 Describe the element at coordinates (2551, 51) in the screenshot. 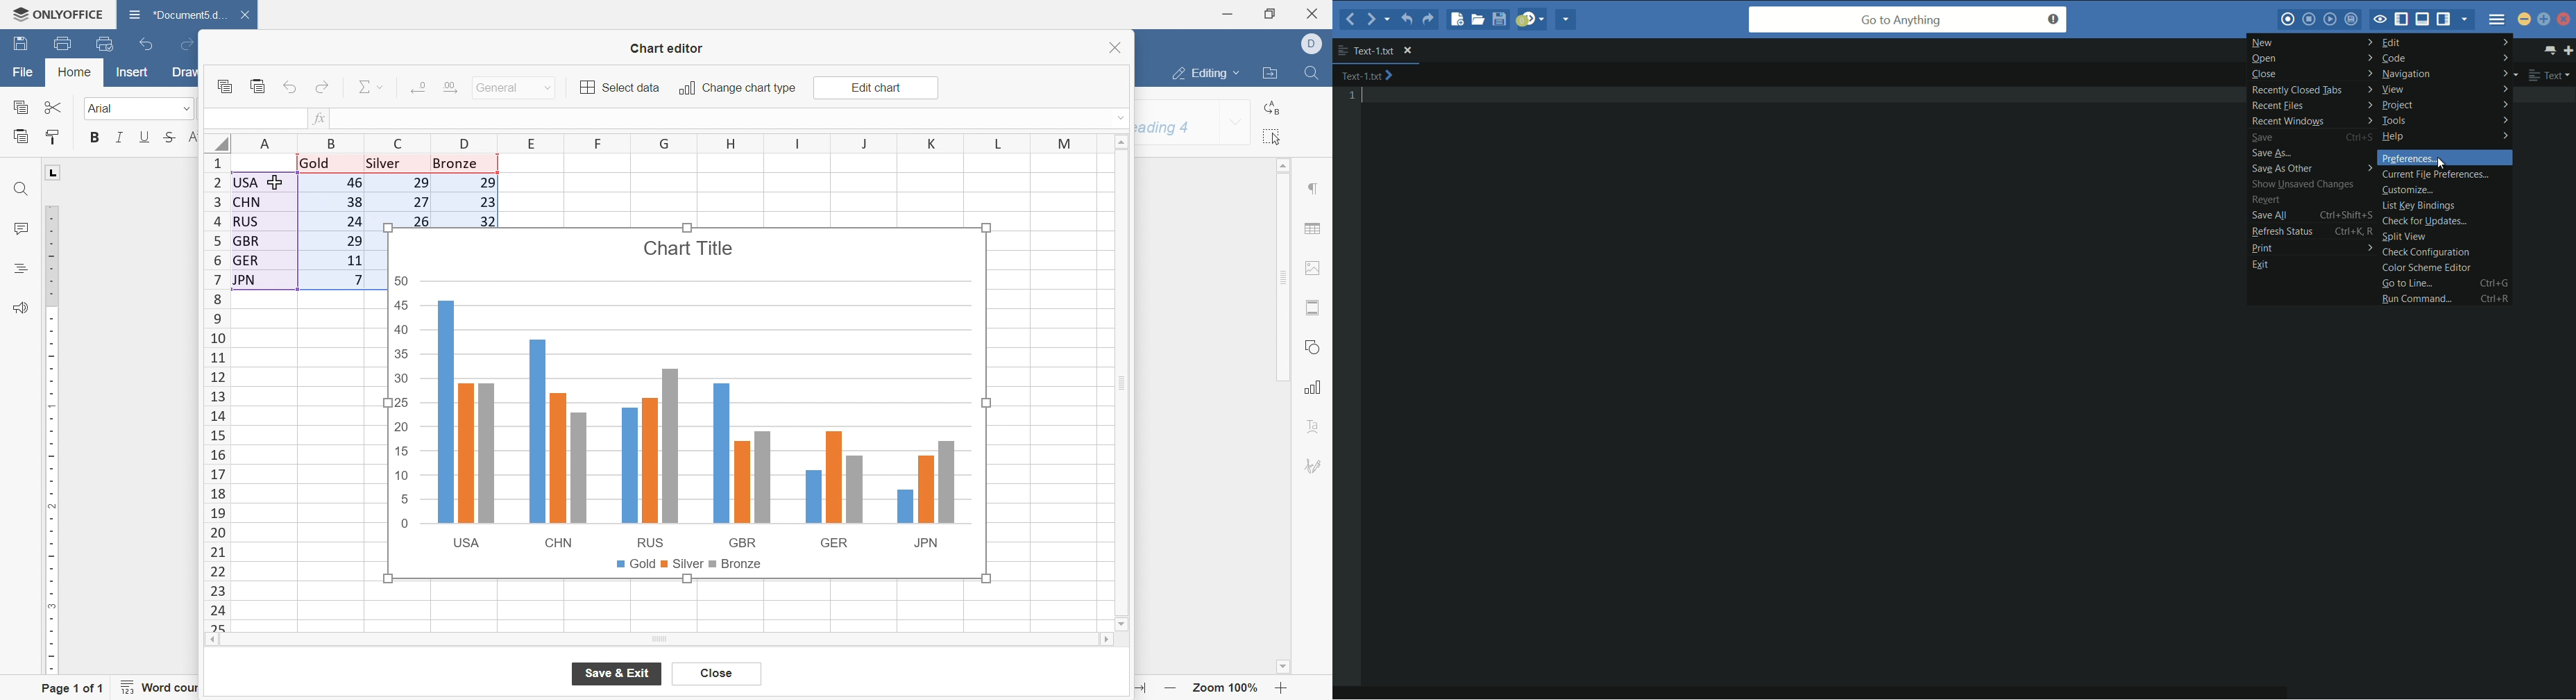

I see `show all tab` at that location.